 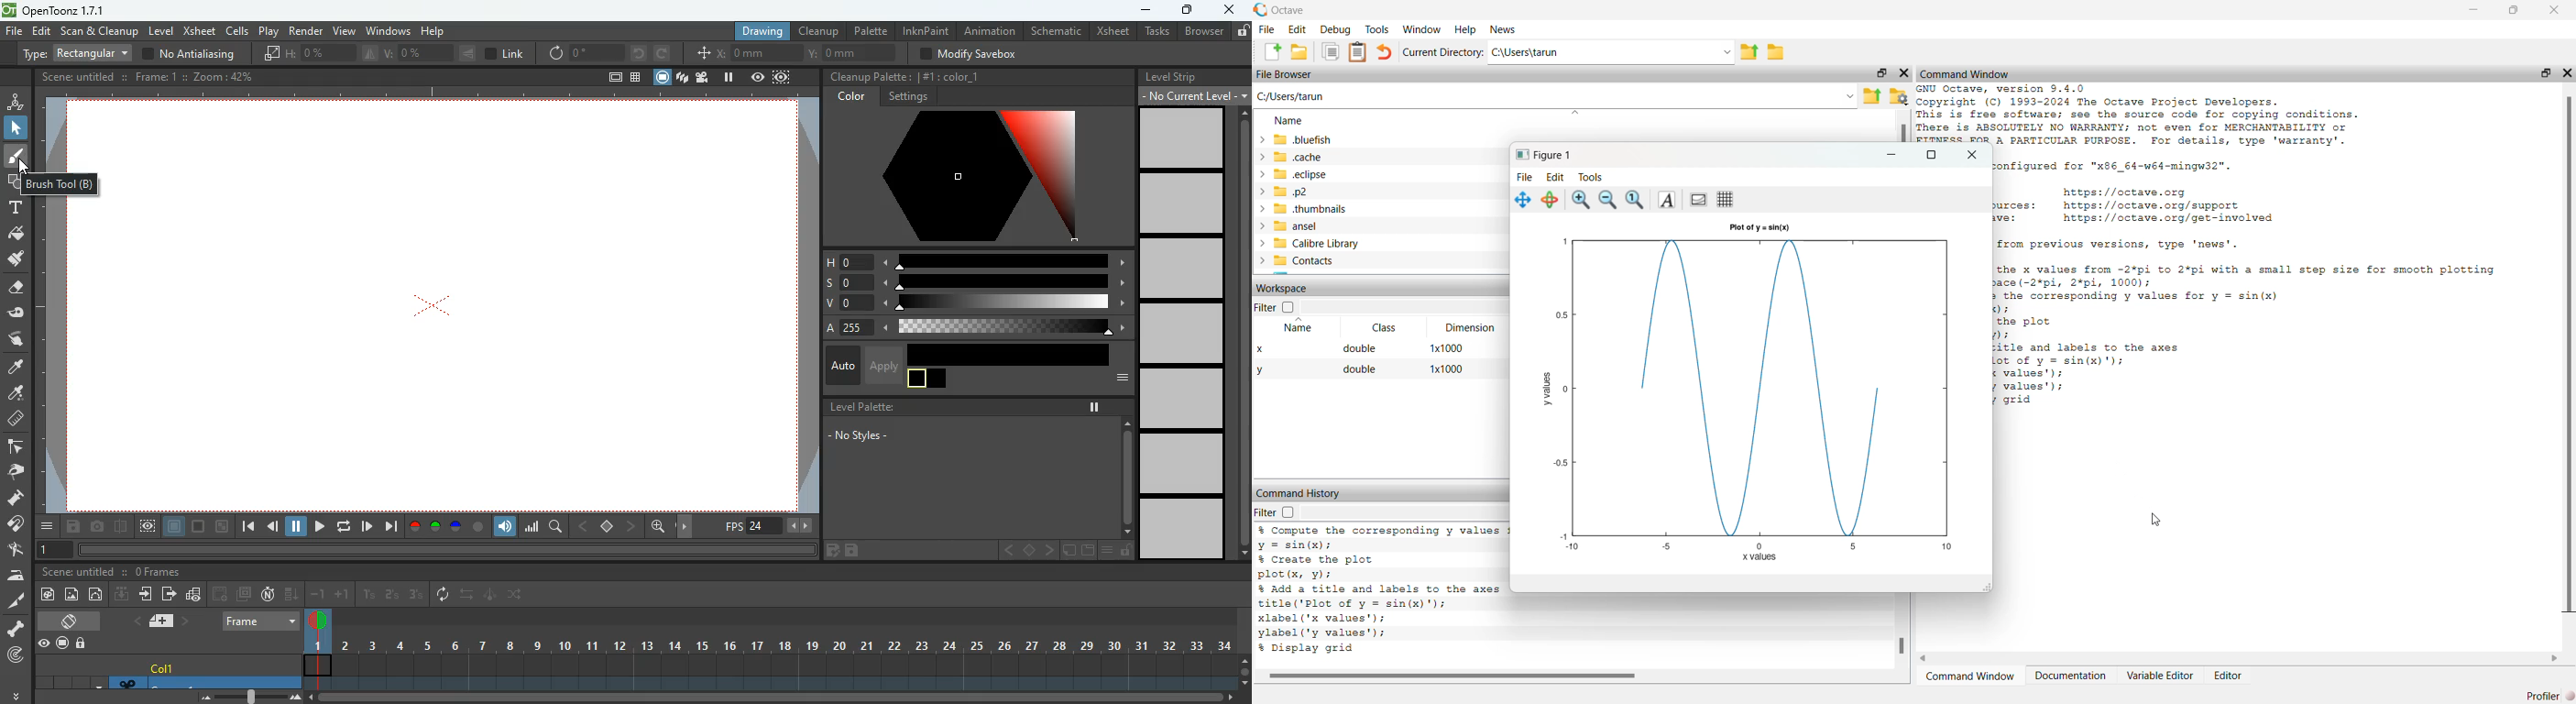 I want to click on title, so click(x=77, y=75).